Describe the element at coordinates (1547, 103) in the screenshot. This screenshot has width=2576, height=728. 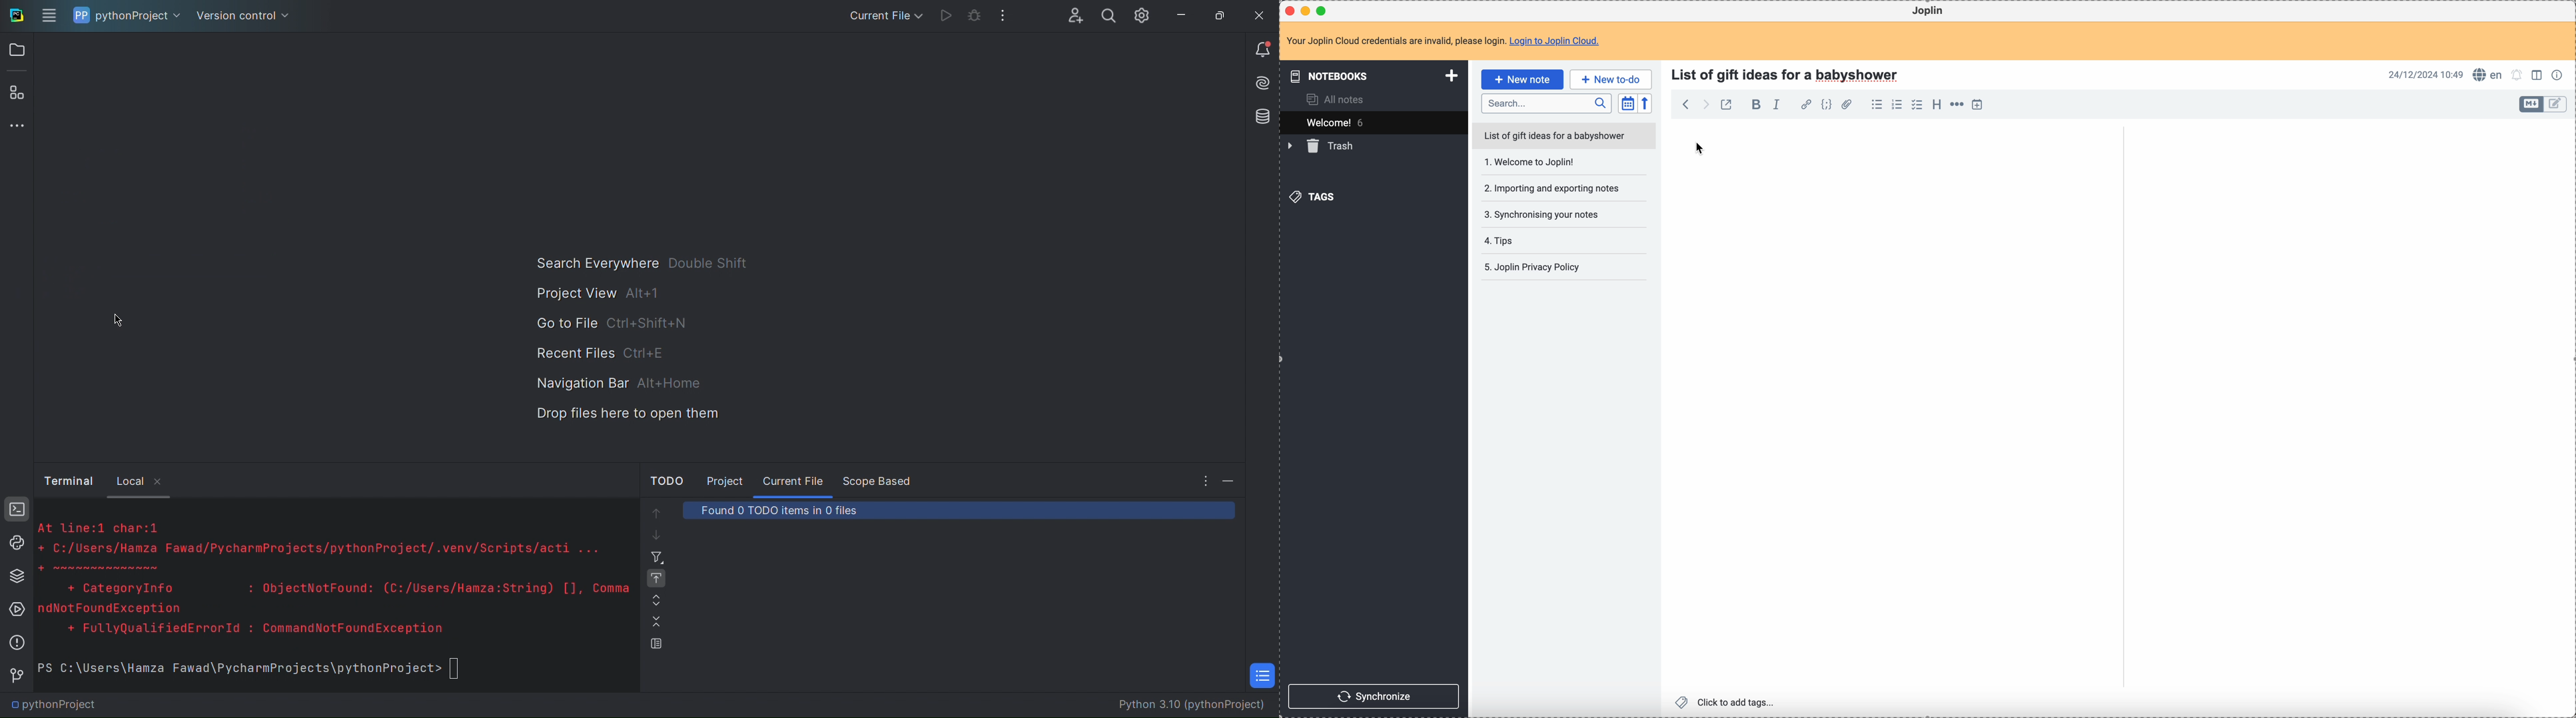
I see `search bar` at that location.